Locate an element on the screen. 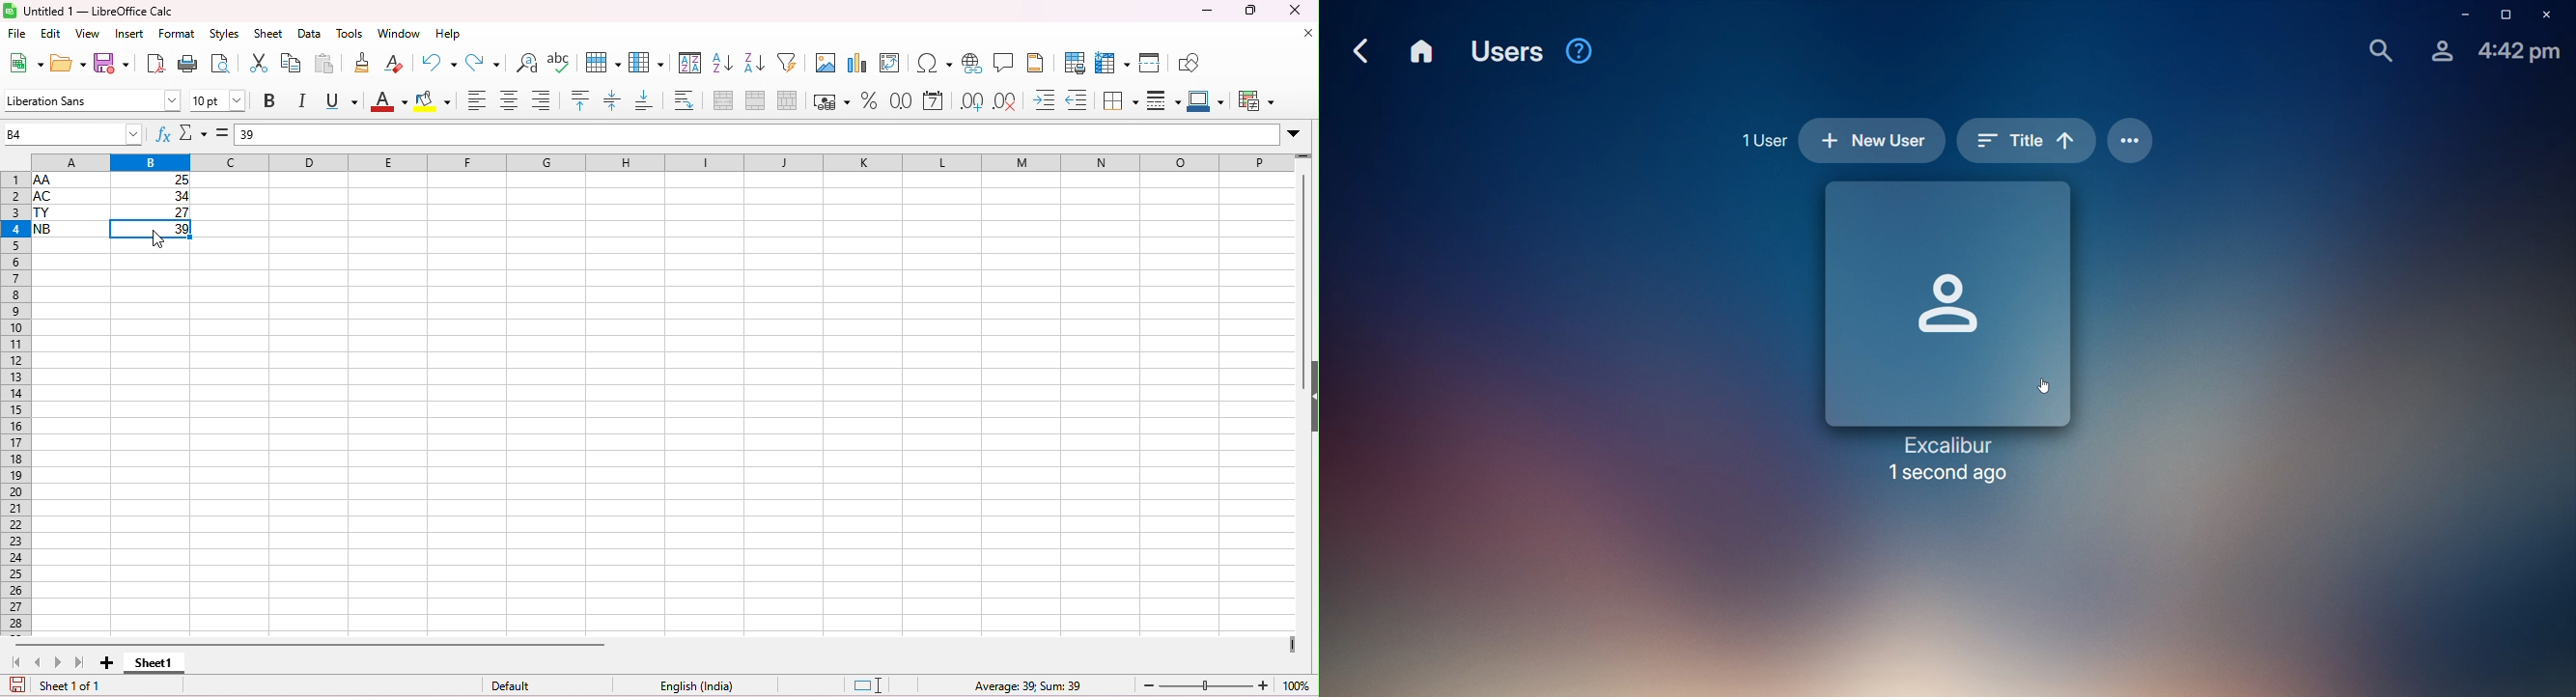 The height and width of the screenshot is (700, 2576). standard selection is located at coordinates (868, 686).